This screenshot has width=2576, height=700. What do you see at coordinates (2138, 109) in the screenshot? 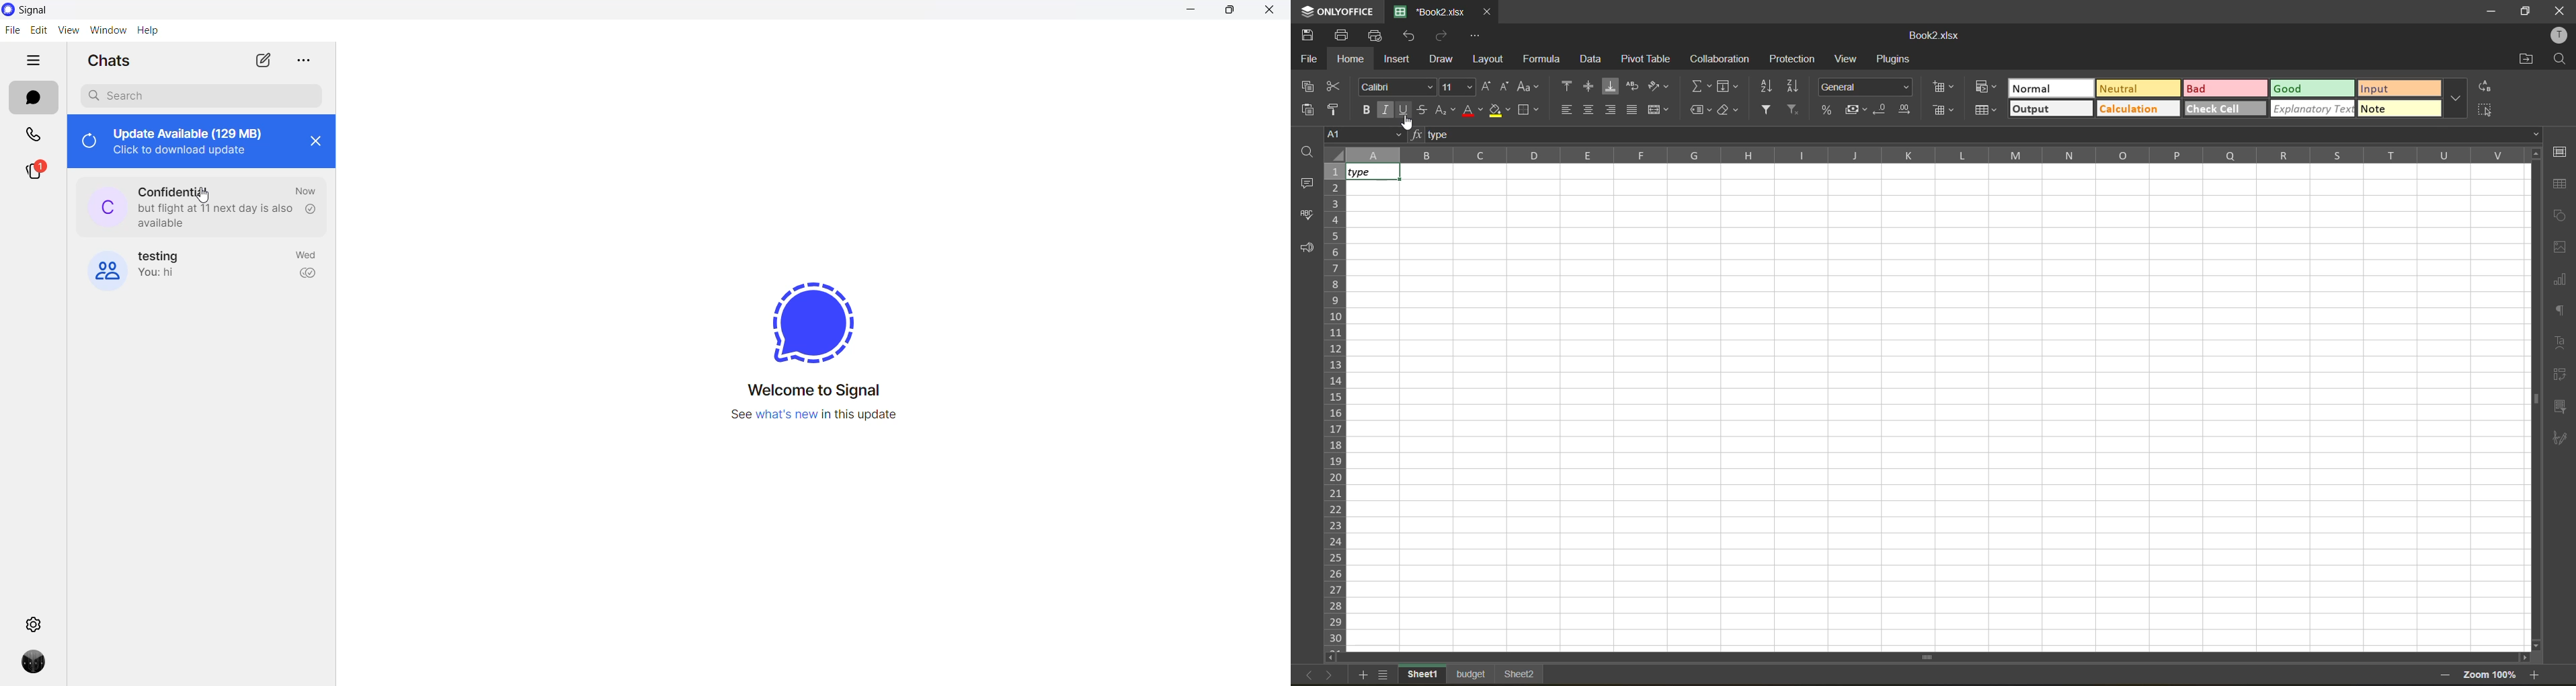
I see `calculation` at bounding box center [2138, 109].